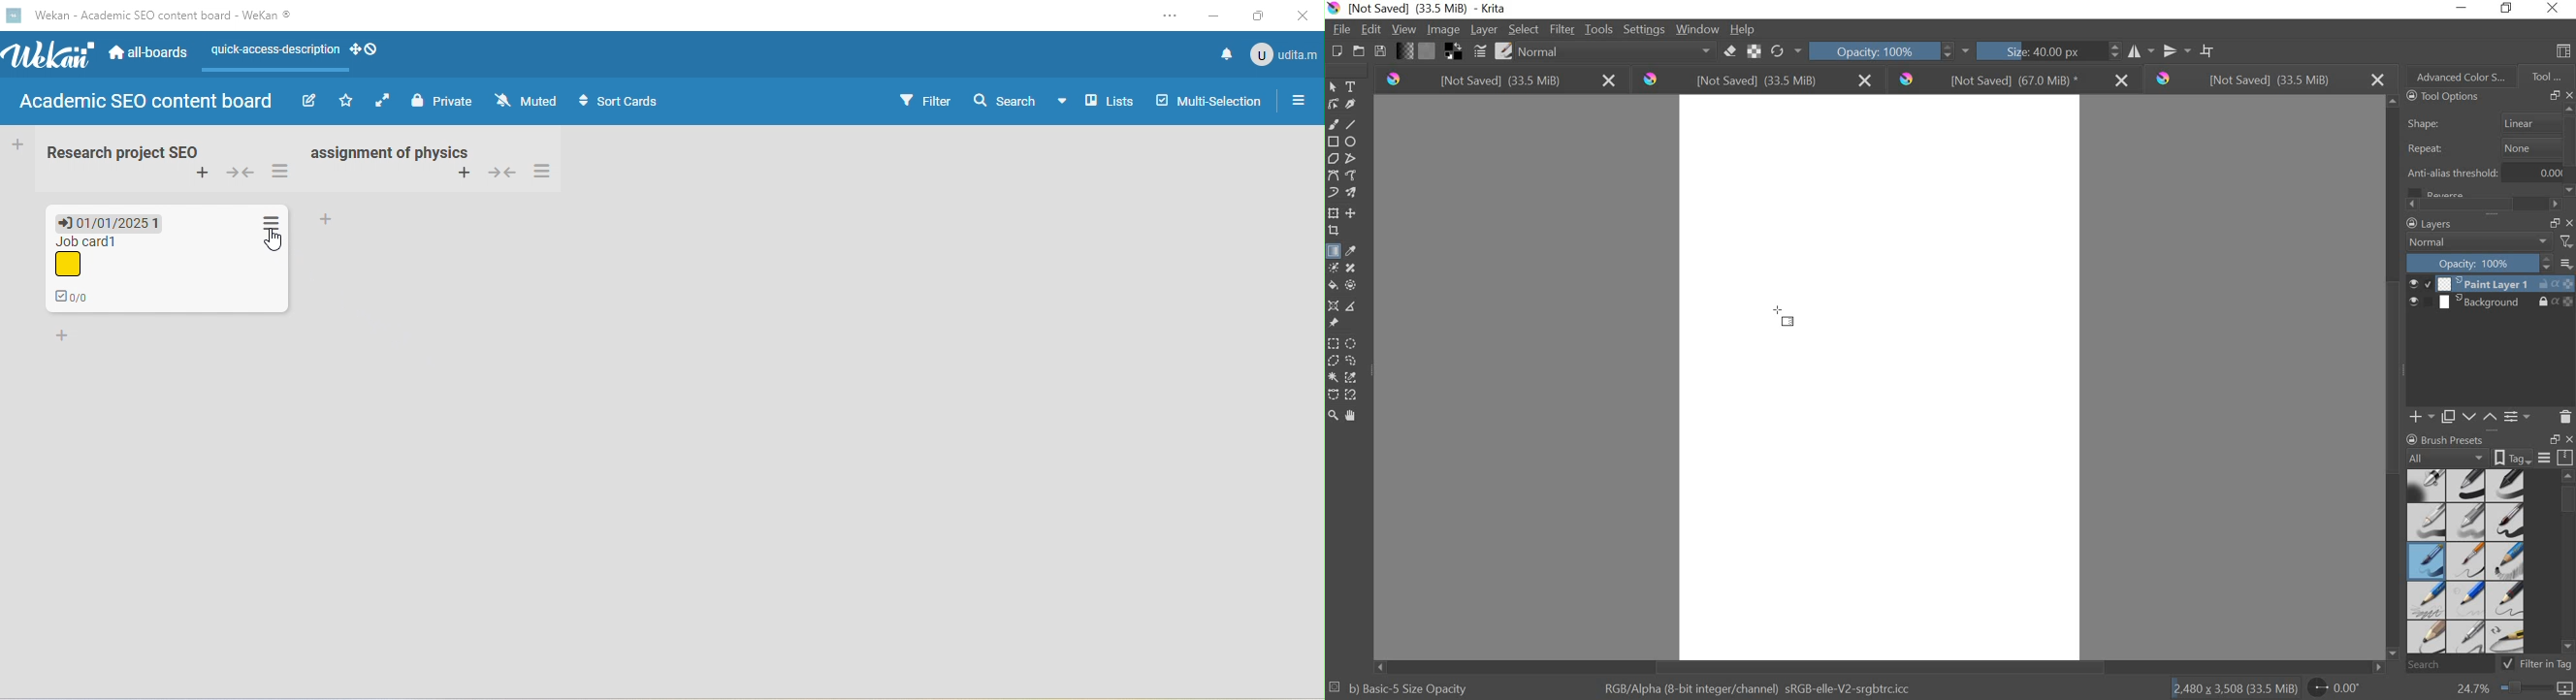 This screenshot has width=2576, height=700. I want to click on due date, so click(111, 221).